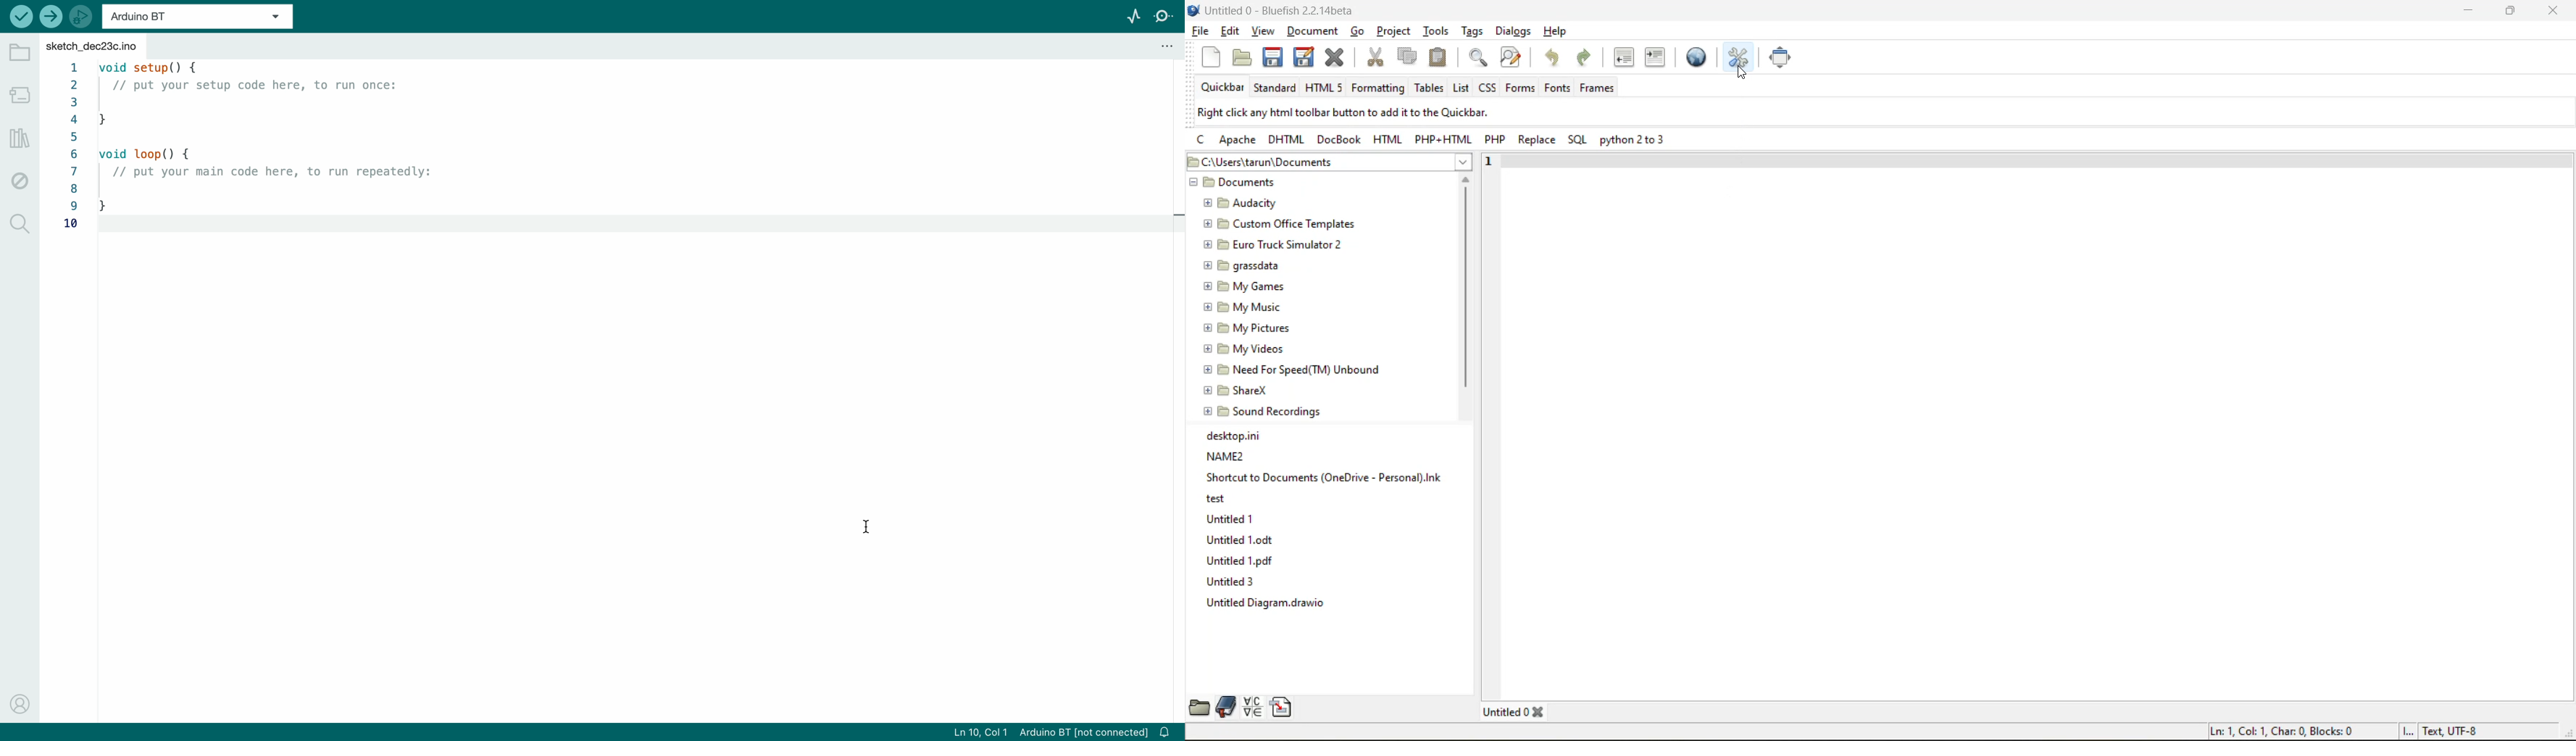 Image resolution: width=2576 pixels, height=756 pixels. I want to click on serial monitor, so click(1166, 15).